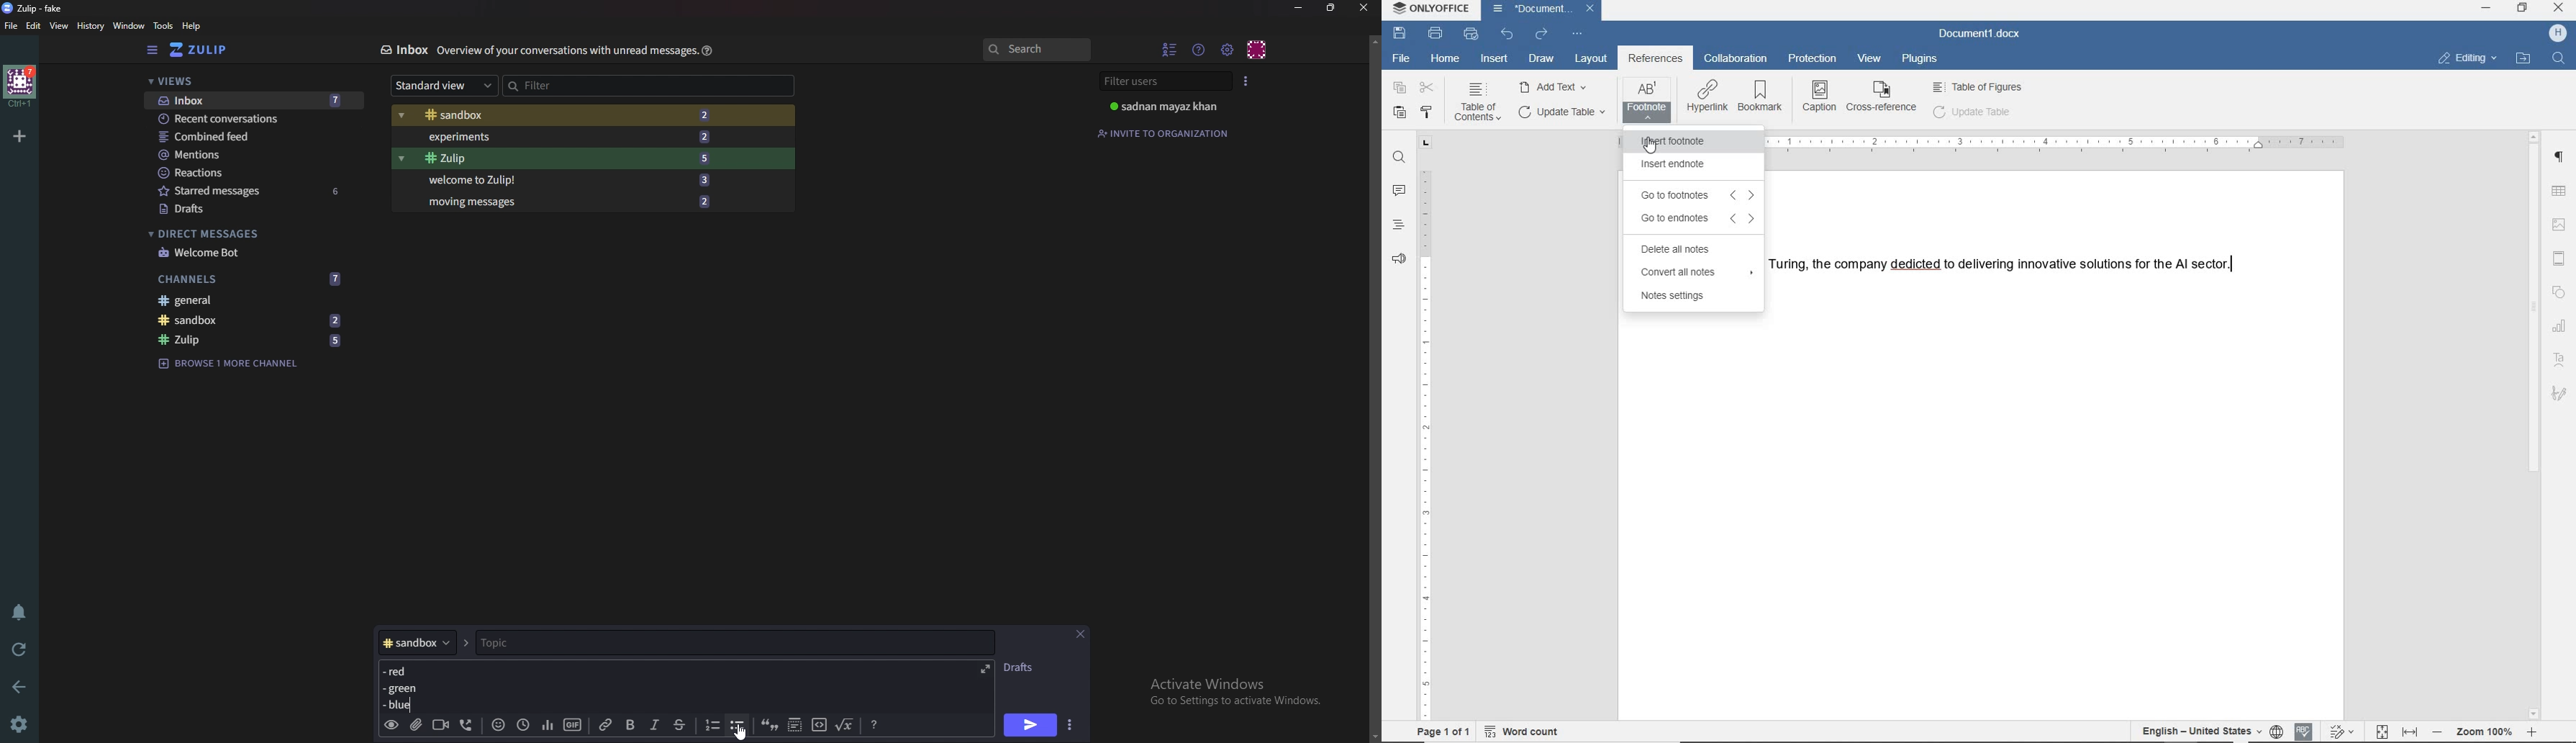  I want to click on bold, so click(632, 726).